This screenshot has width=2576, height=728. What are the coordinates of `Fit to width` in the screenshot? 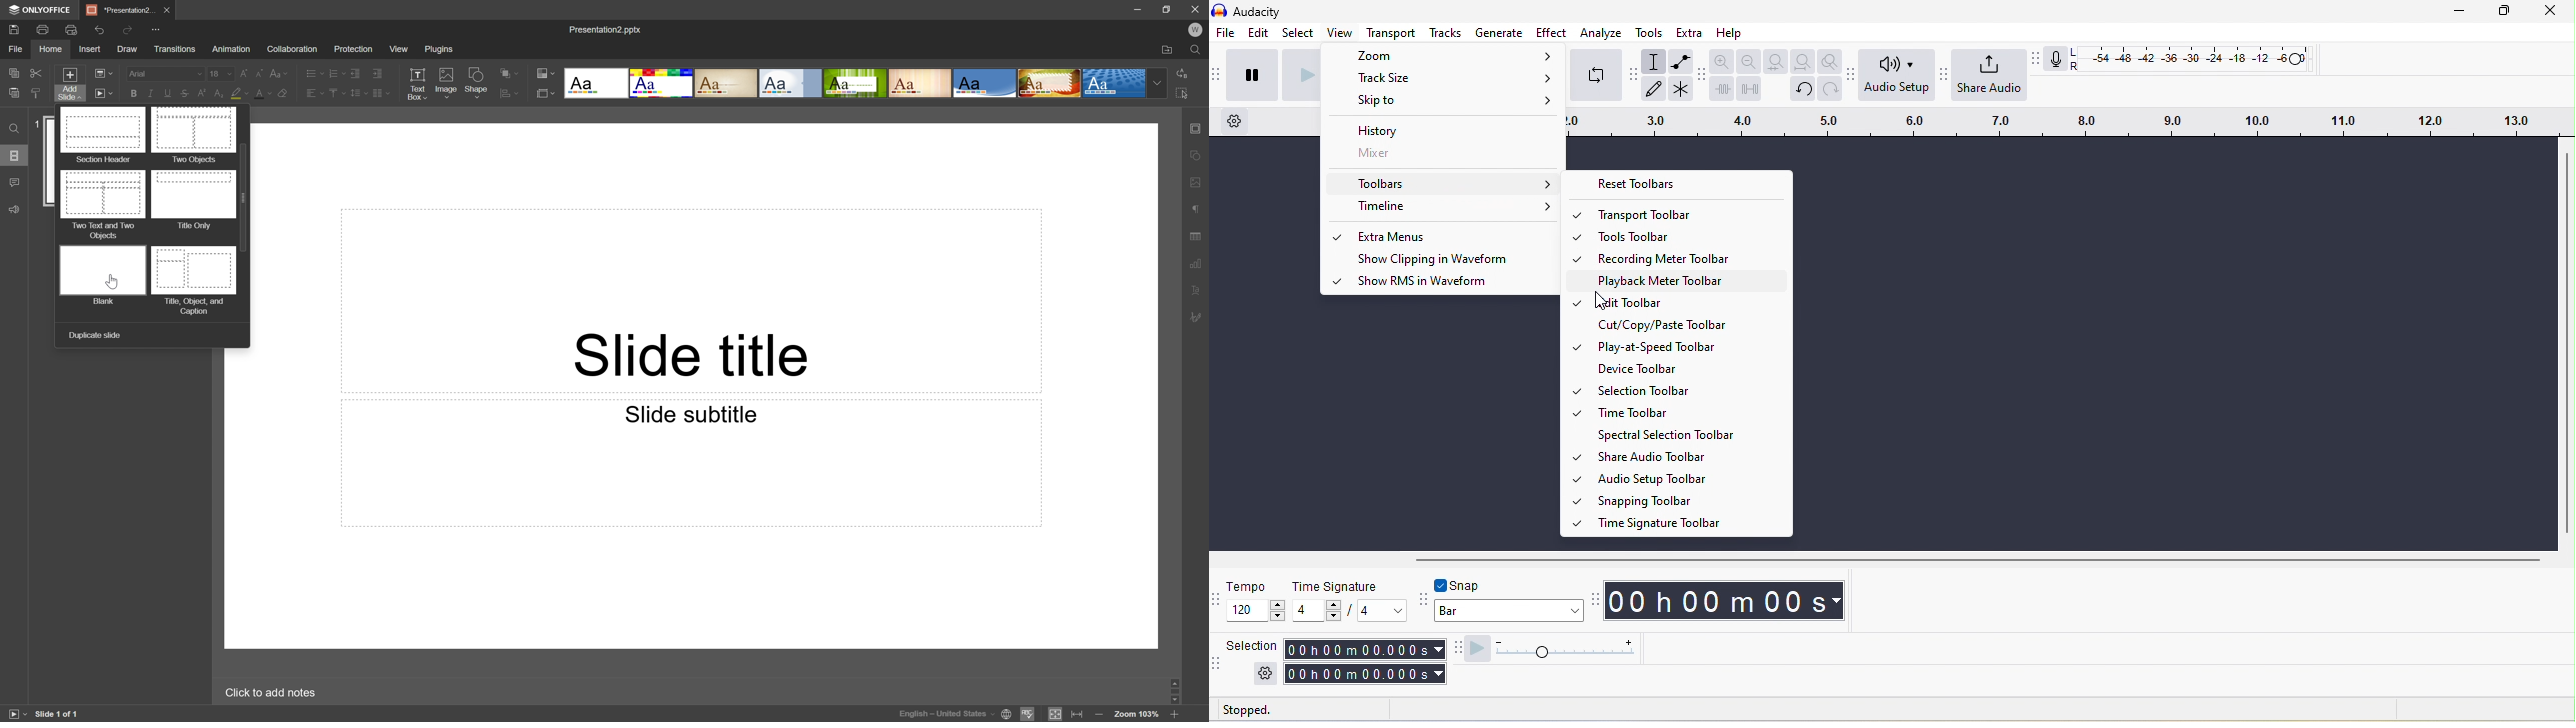 It's located at (1079, 715).